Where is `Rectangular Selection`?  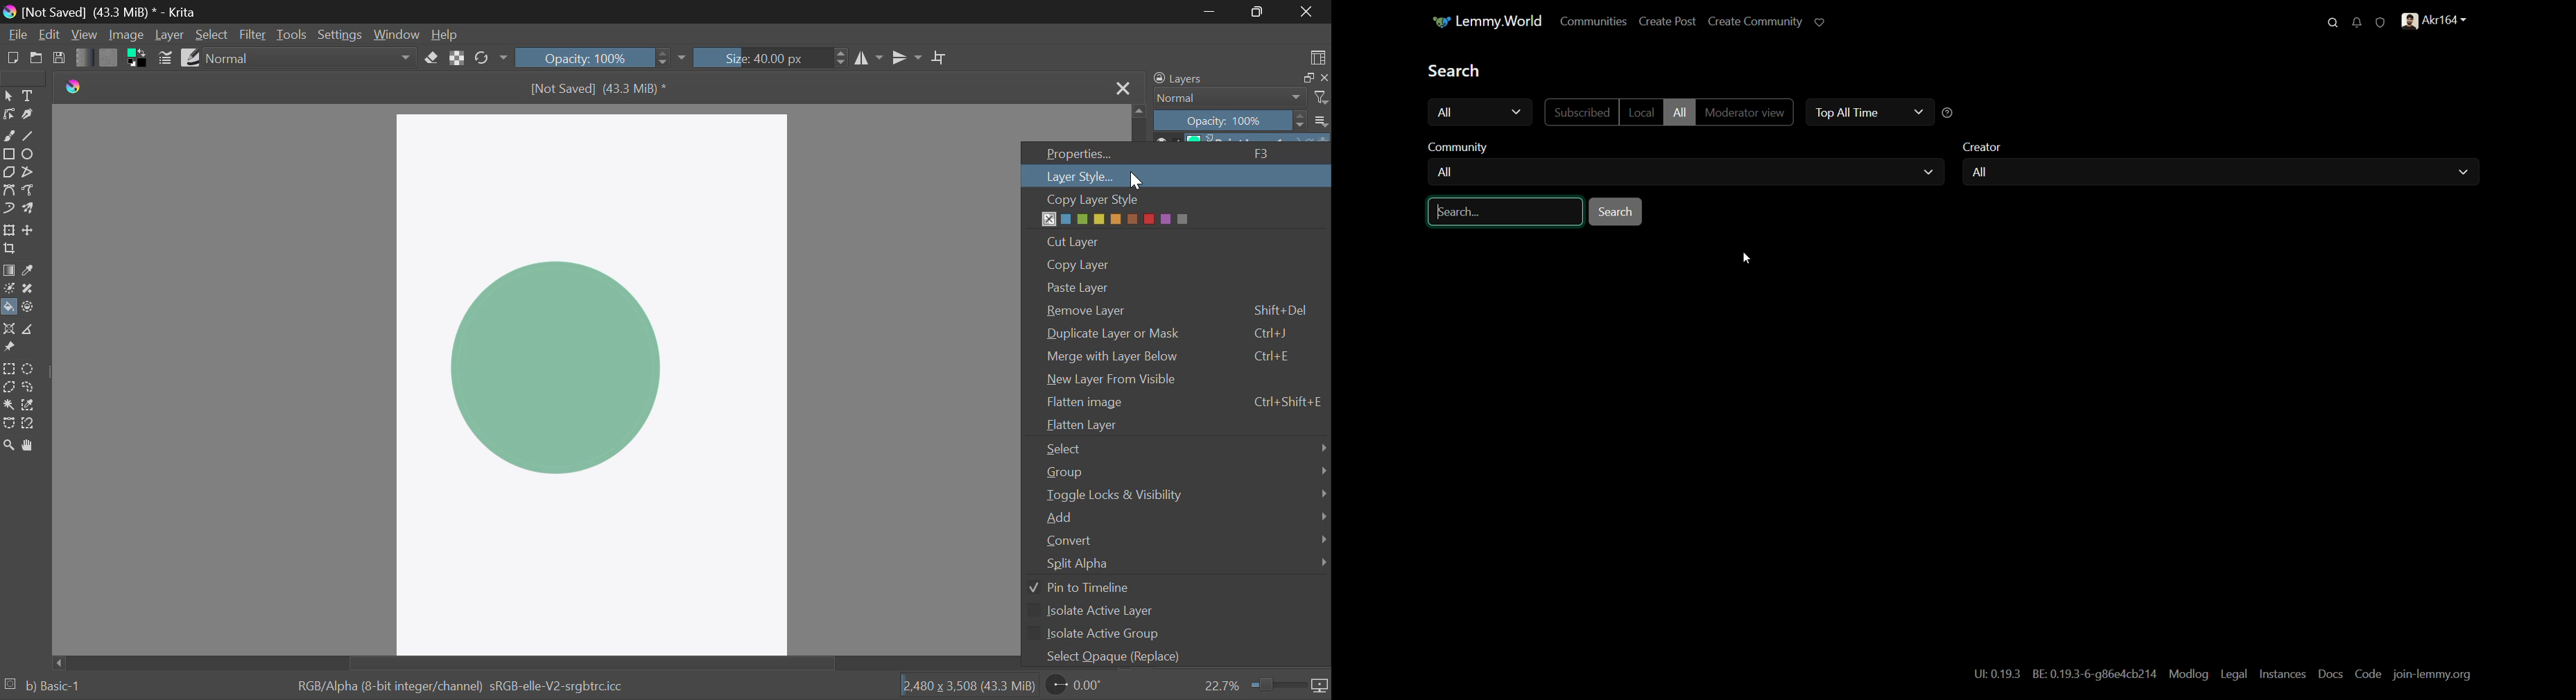 Rectangular Selection is located at coordinates (8, 369).